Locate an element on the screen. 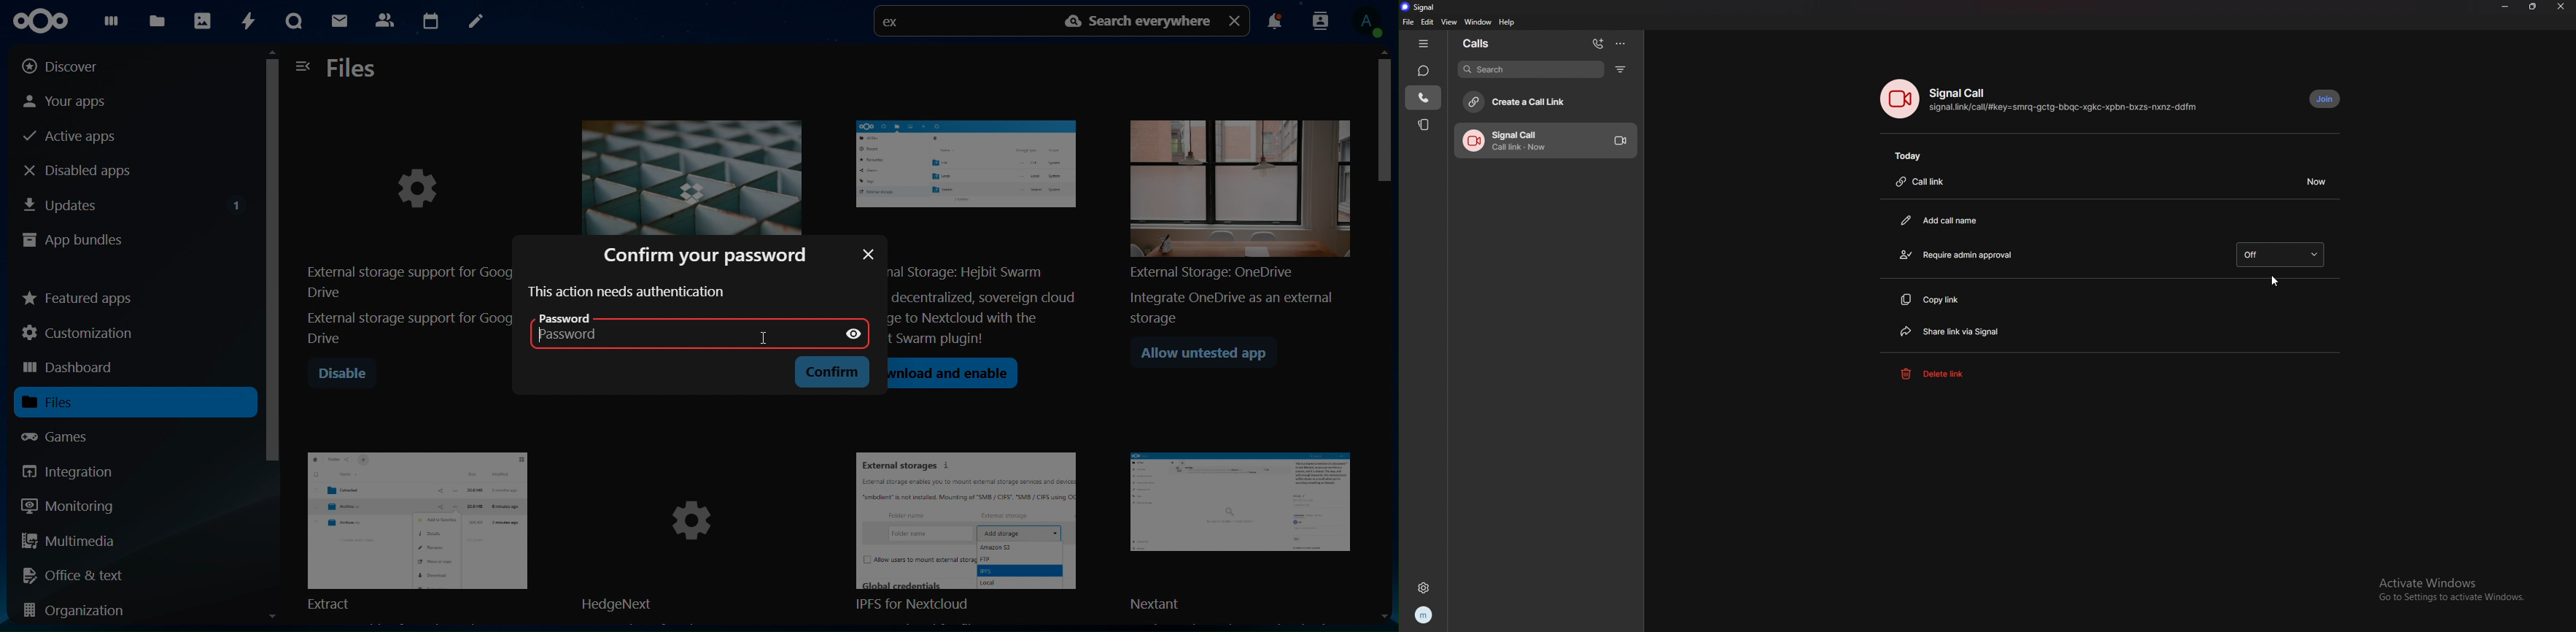  call link is located at coordinates (1924, 182).